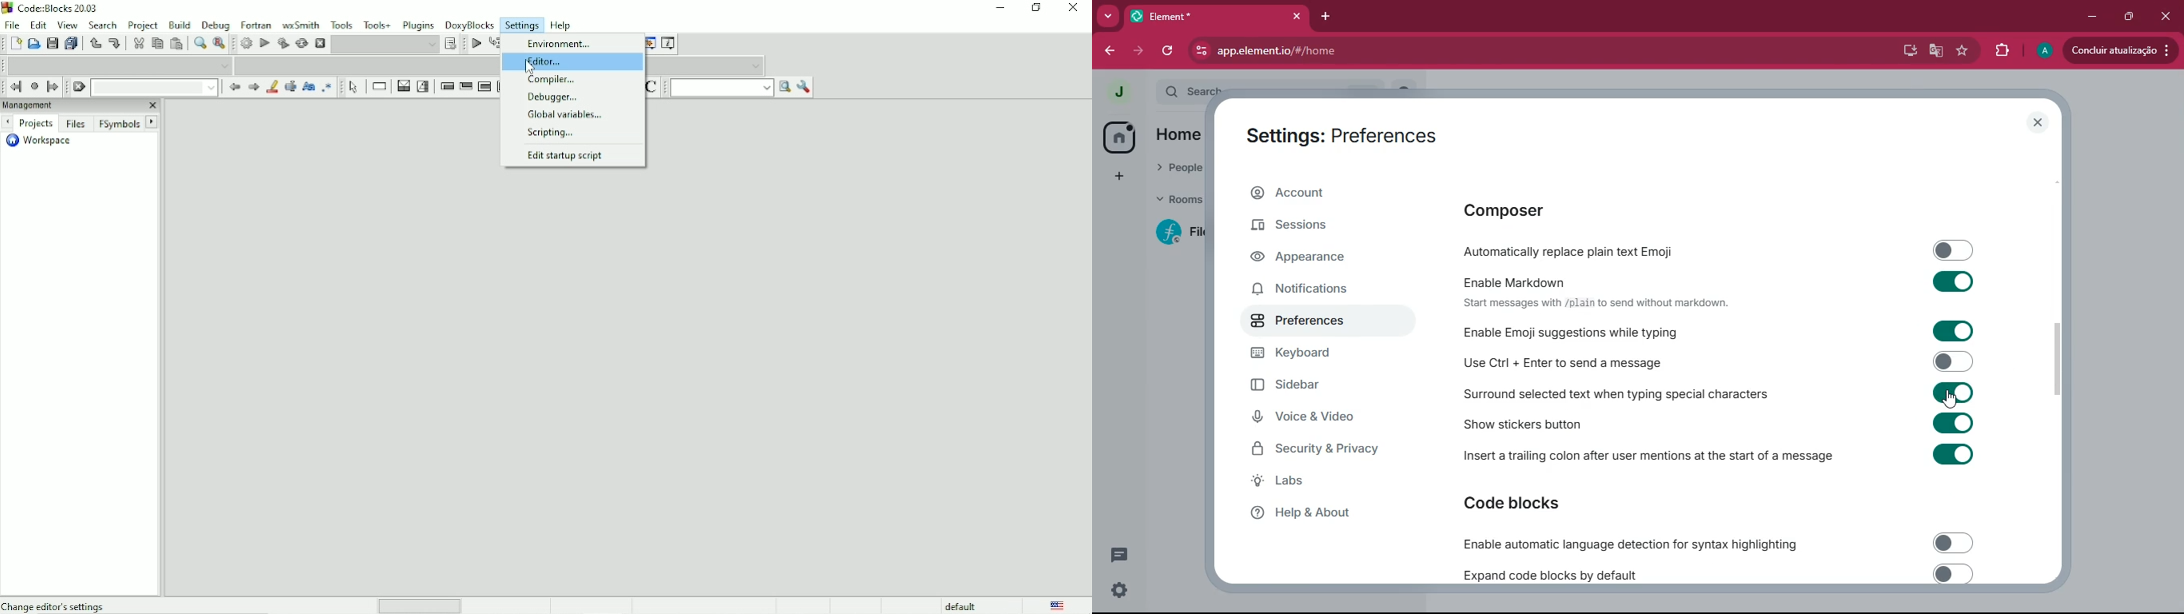  What do you see at coordinates (466, 87) in the screenshot?
I see `Exit condition loop` at bounding box center [466, 87].